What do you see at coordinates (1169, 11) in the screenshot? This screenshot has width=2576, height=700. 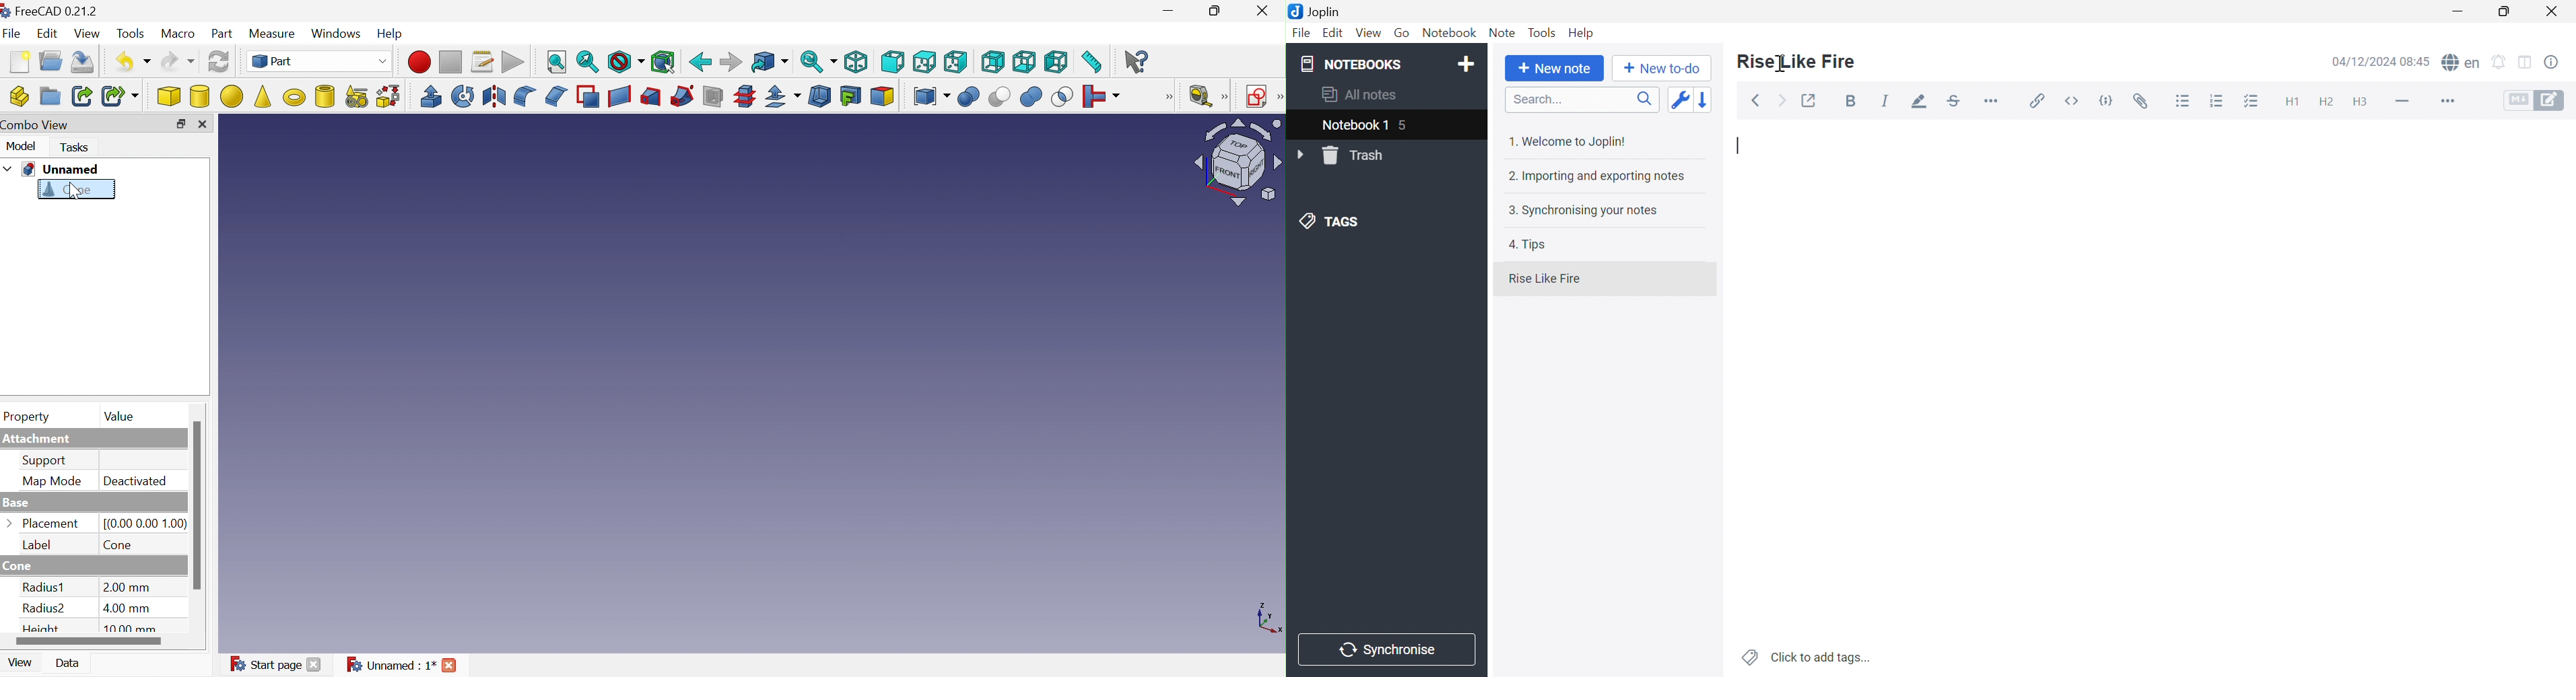 I see `Minimize` at bounding box center [1169, 11].